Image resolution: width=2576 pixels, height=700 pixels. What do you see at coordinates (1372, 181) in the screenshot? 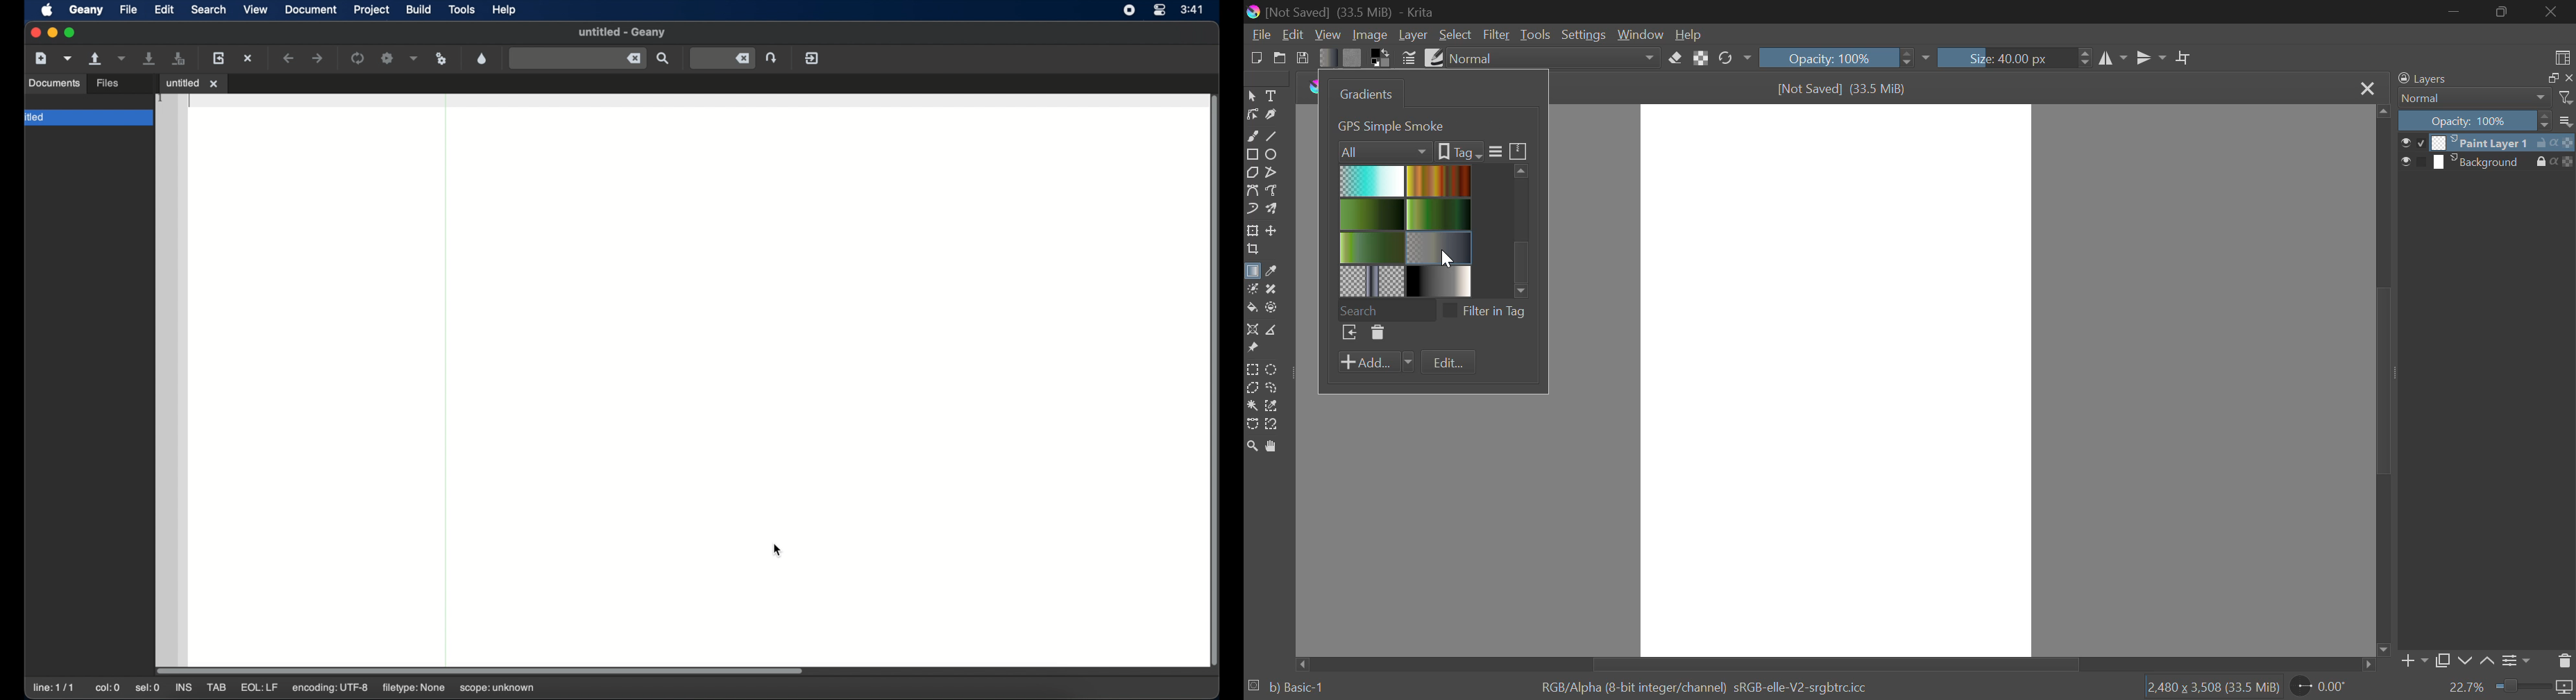
I see `Gradient 1` at bounding box center [1372, 181].